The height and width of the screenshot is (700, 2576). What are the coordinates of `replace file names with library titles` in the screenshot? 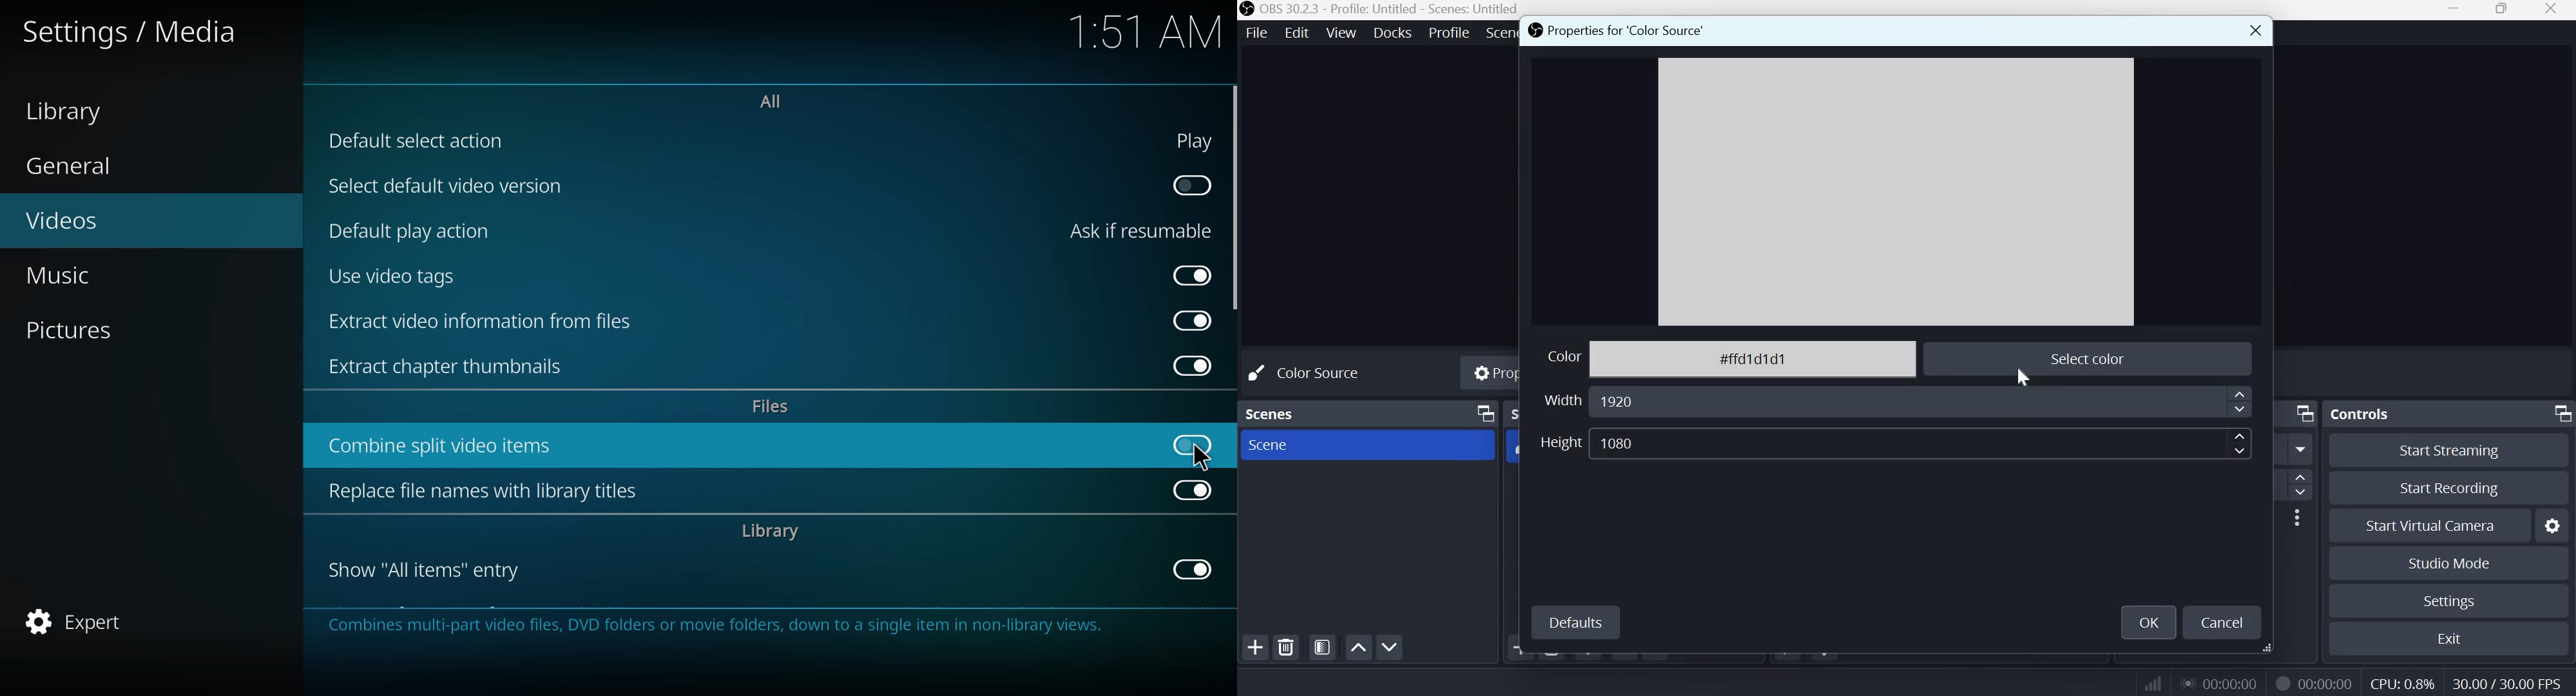 It's located at (484, 490).